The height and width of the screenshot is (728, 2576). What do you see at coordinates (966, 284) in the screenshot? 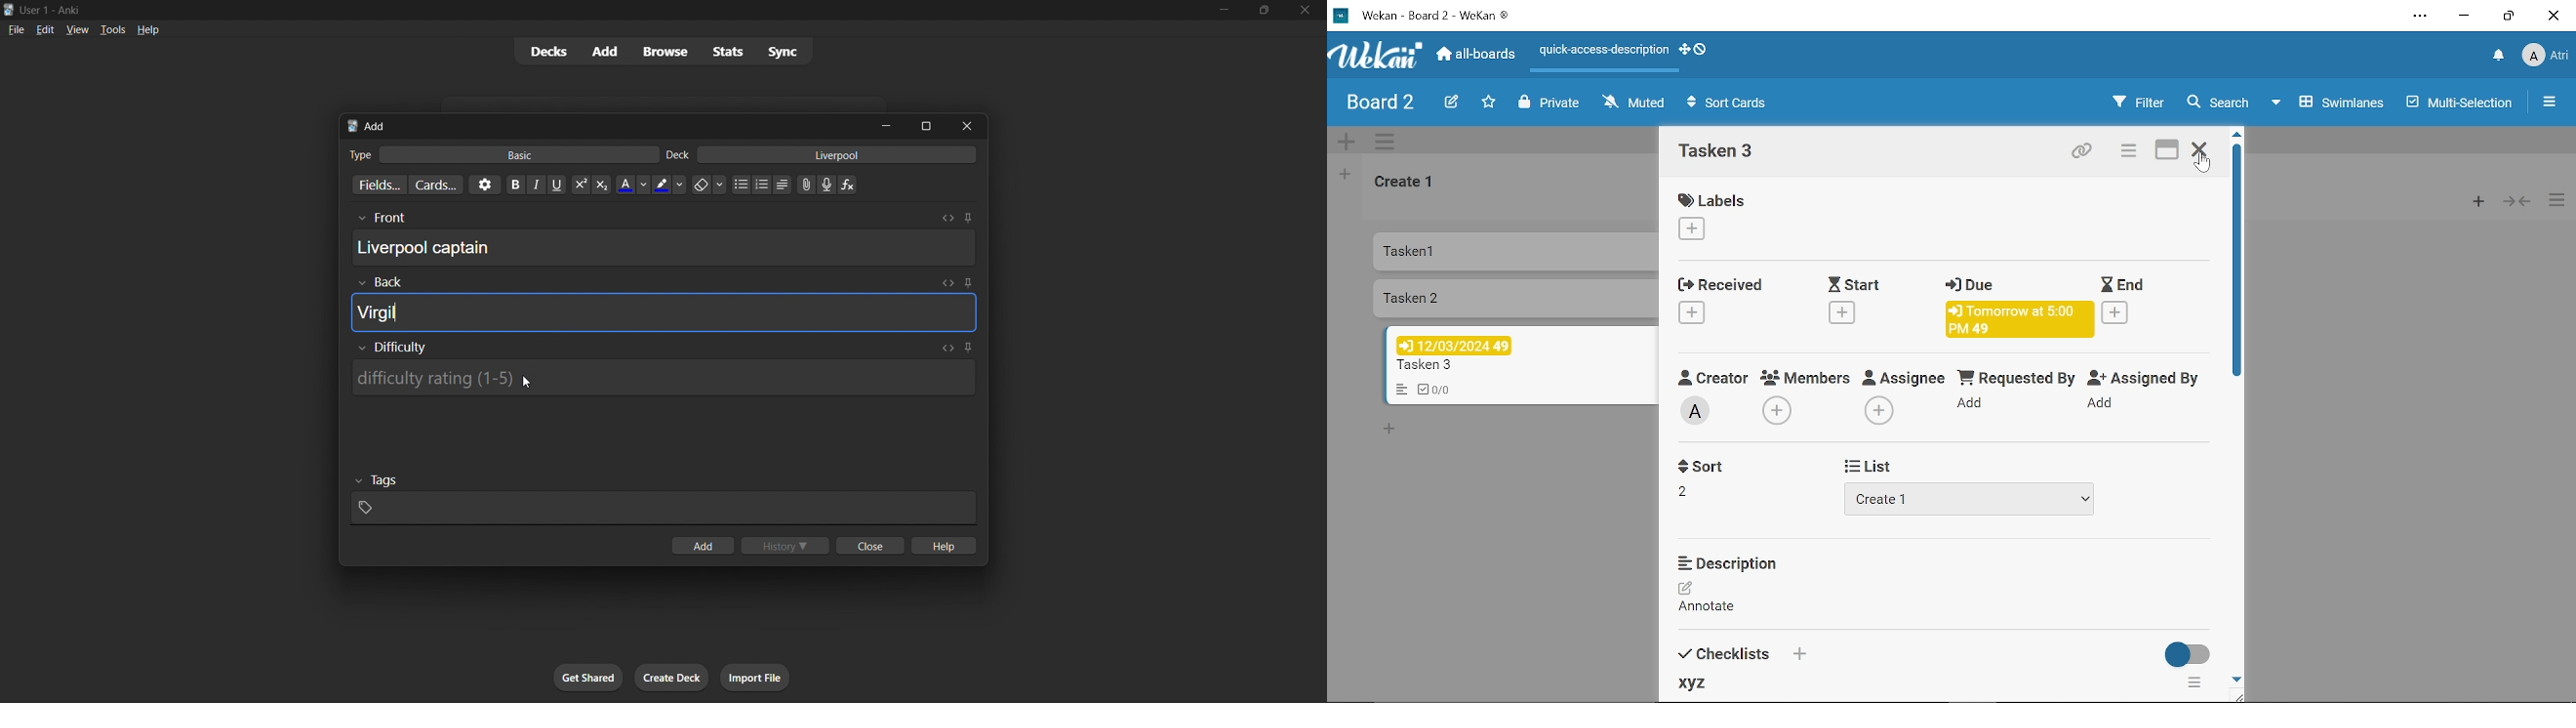
I see `Toggle sticky` at bounding box center [966, 284].